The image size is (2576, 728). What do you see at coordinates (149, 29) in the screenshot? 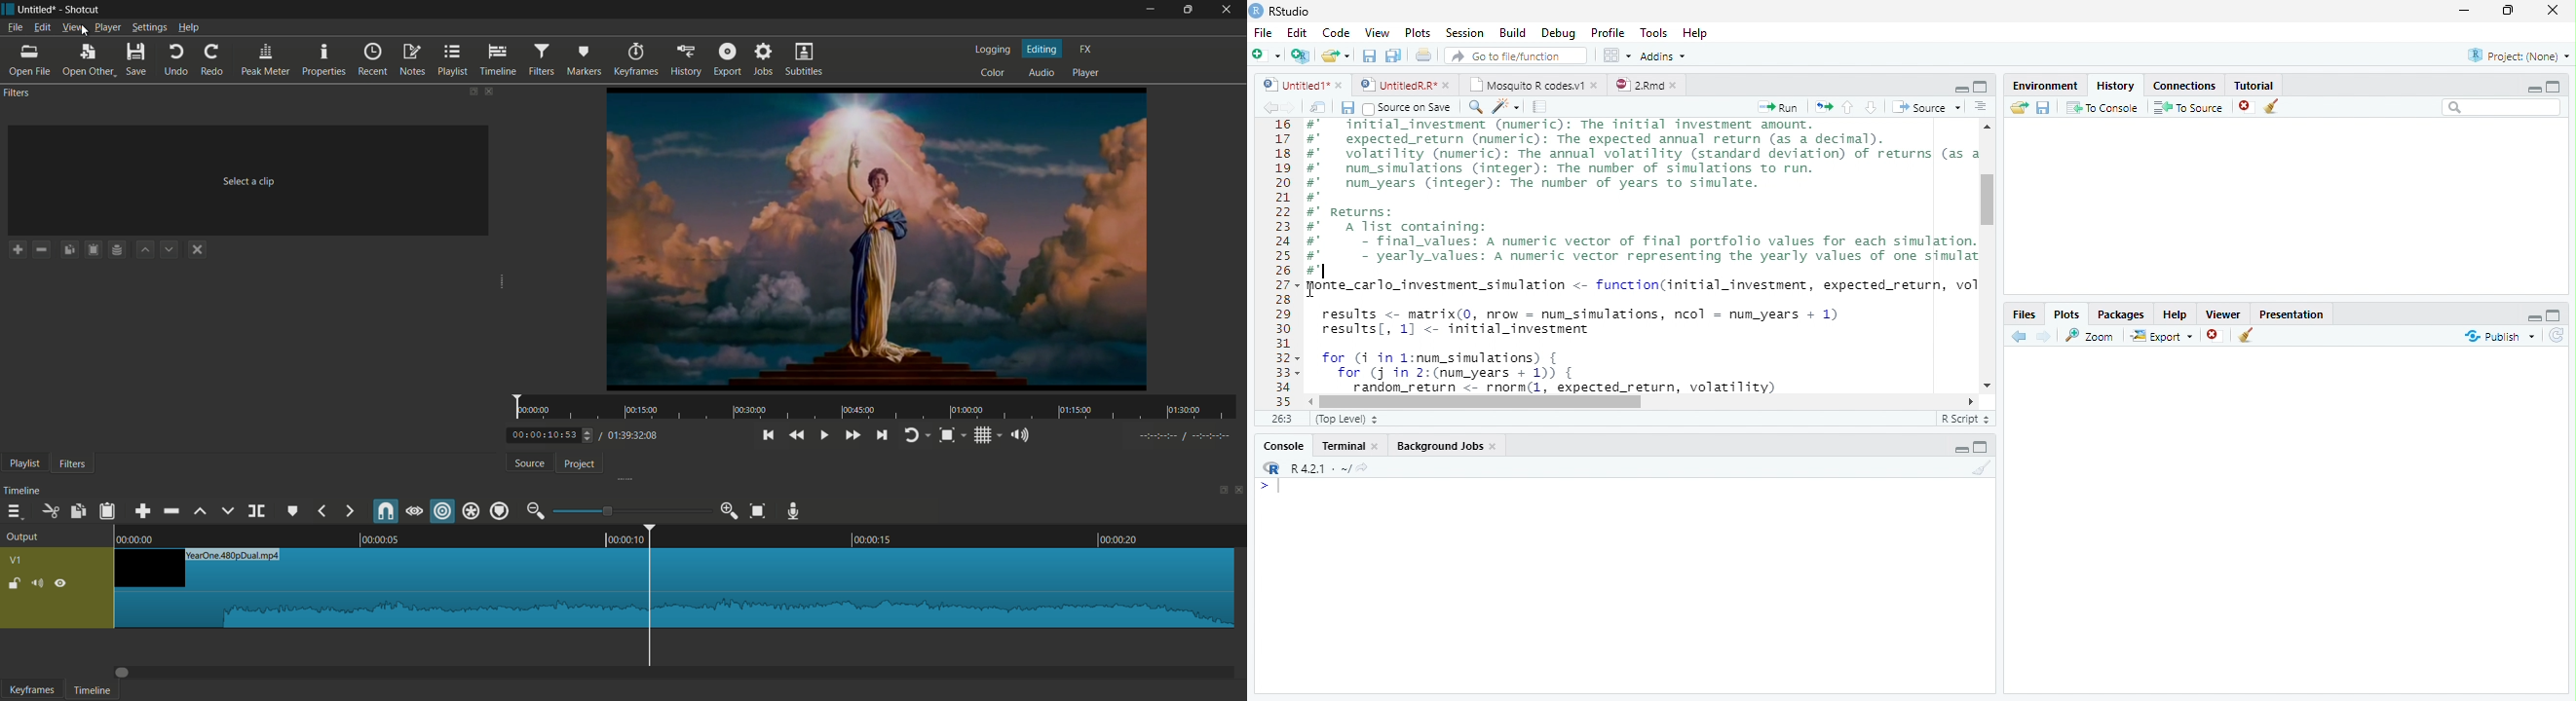
I see `settings menu` at bounding box center [149, 29].